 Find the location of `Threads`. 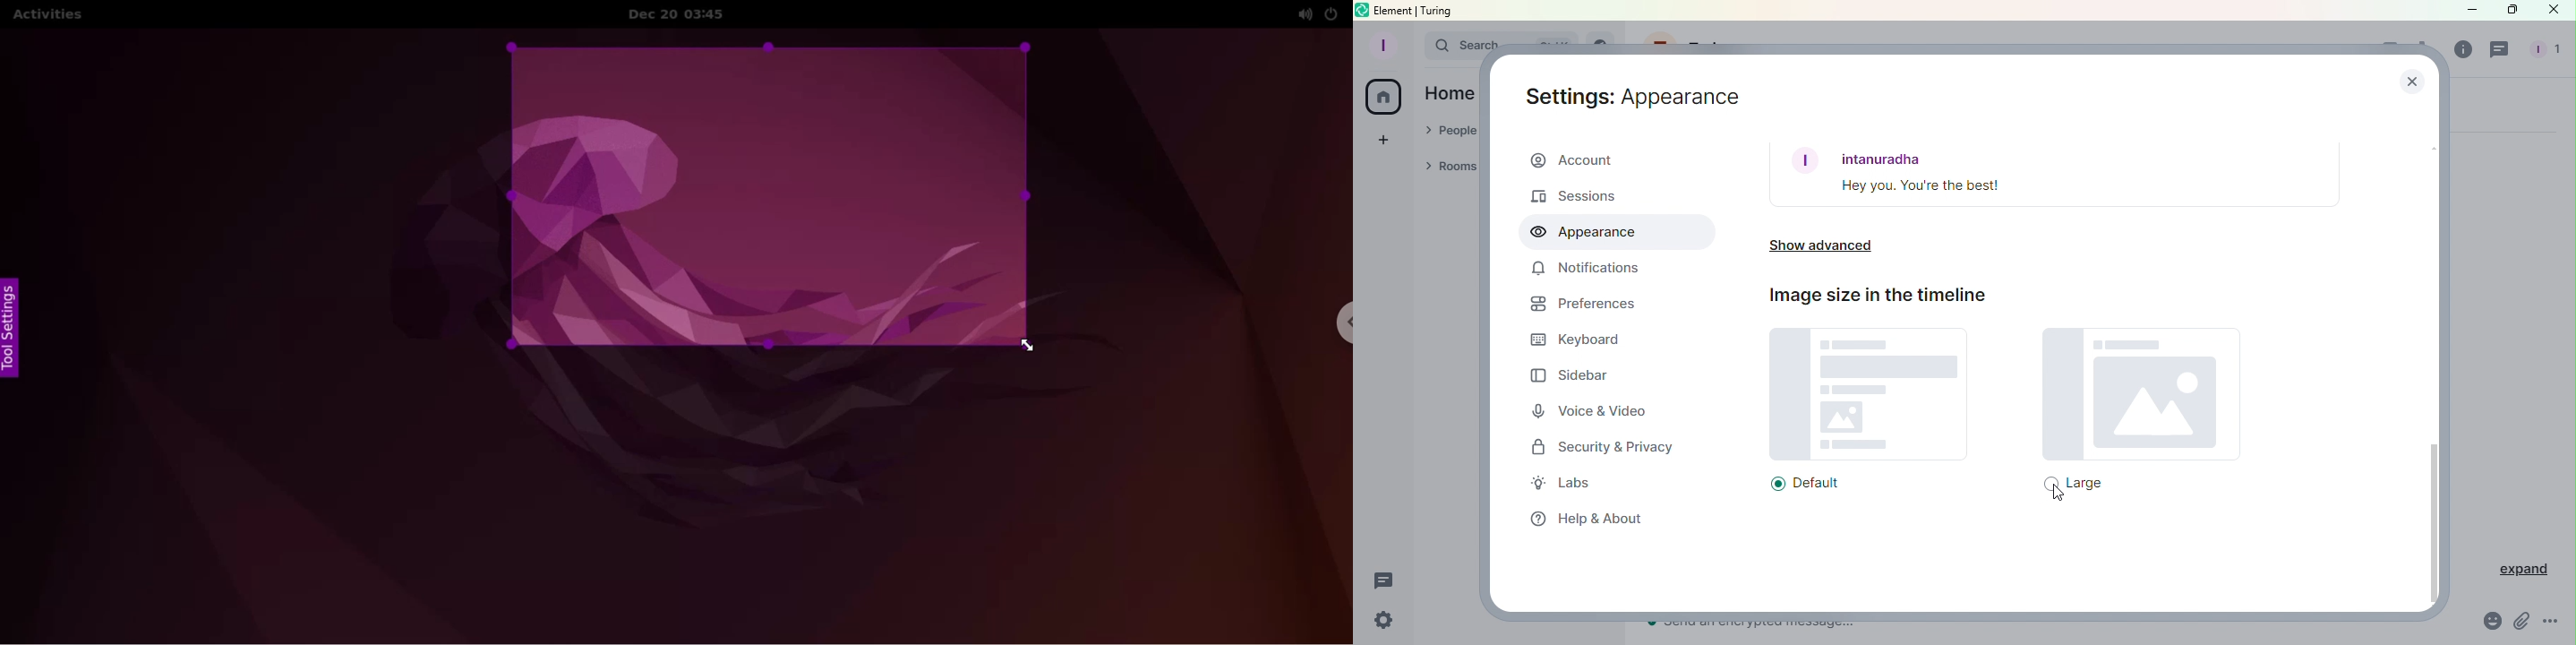

Threads is located at coordinates (2502, 50).